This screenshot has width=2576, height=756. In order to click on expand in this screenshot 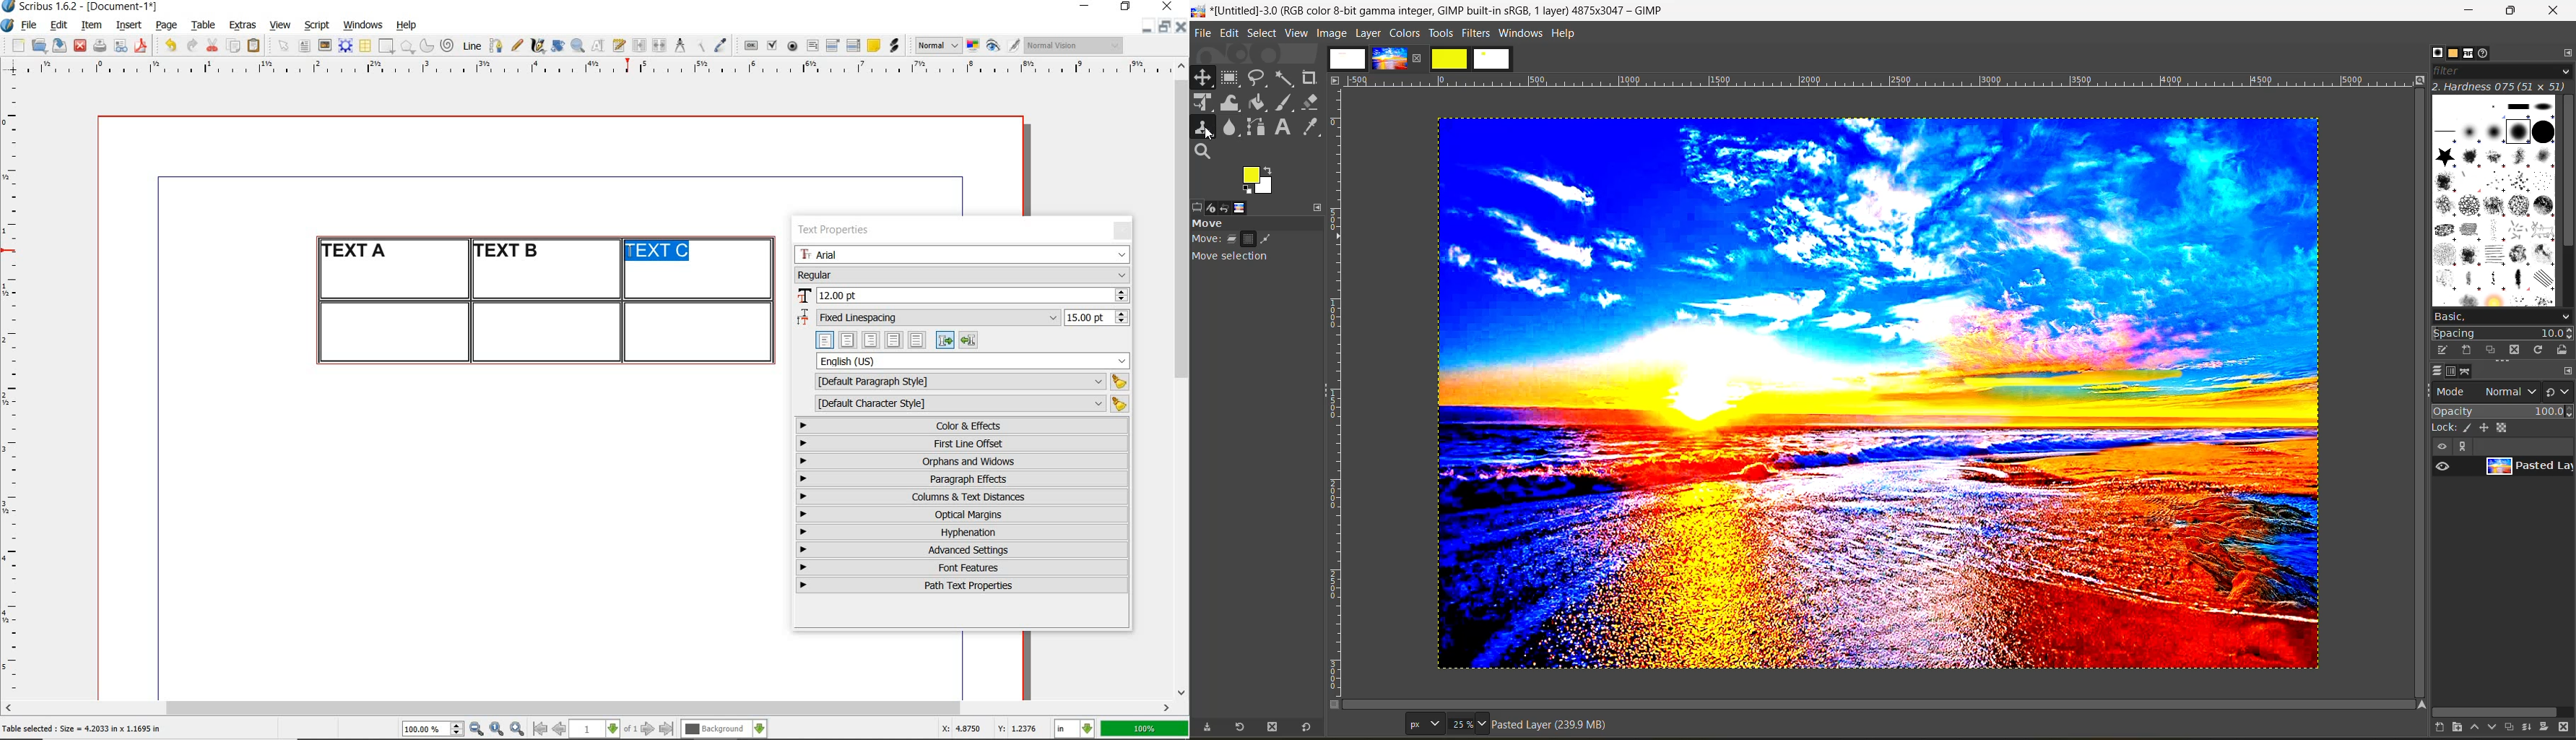, I will do `click(2460, 447)`.